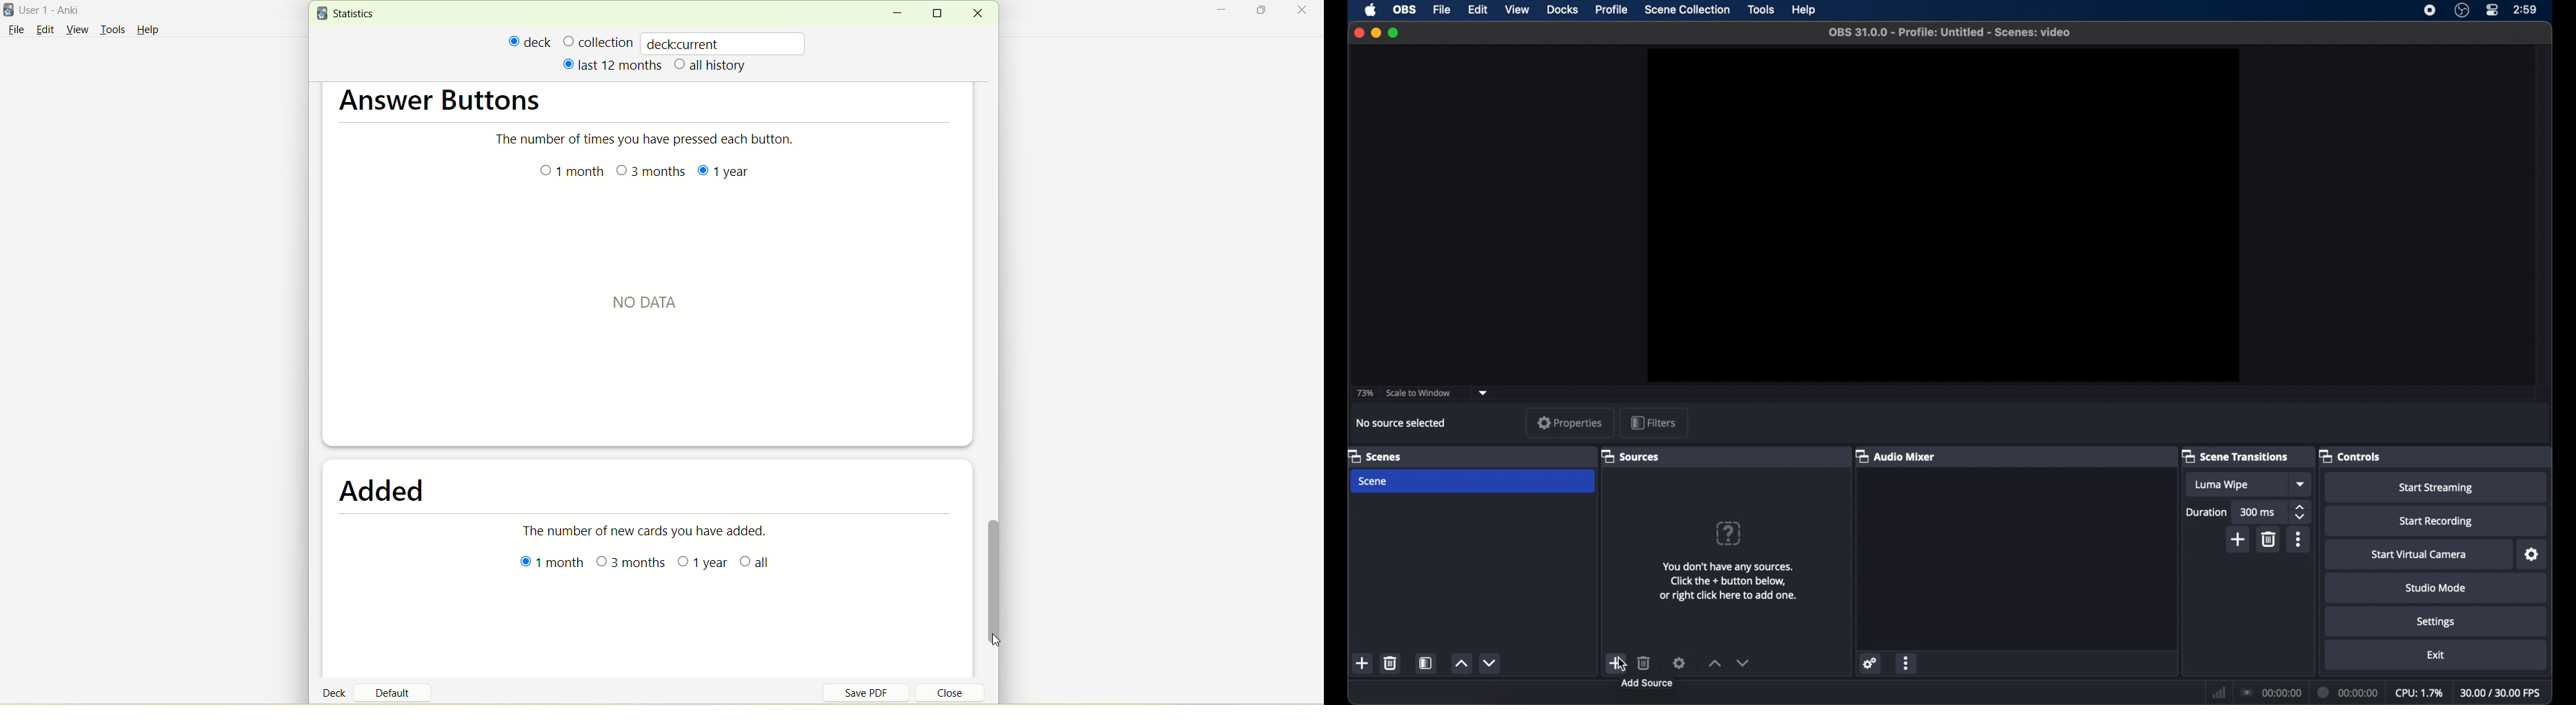 The image size is (2576, 728). What do you see at coordinates (1715, 664) in the screenshot?
I see `increment` at bounding box center [1715, 664].